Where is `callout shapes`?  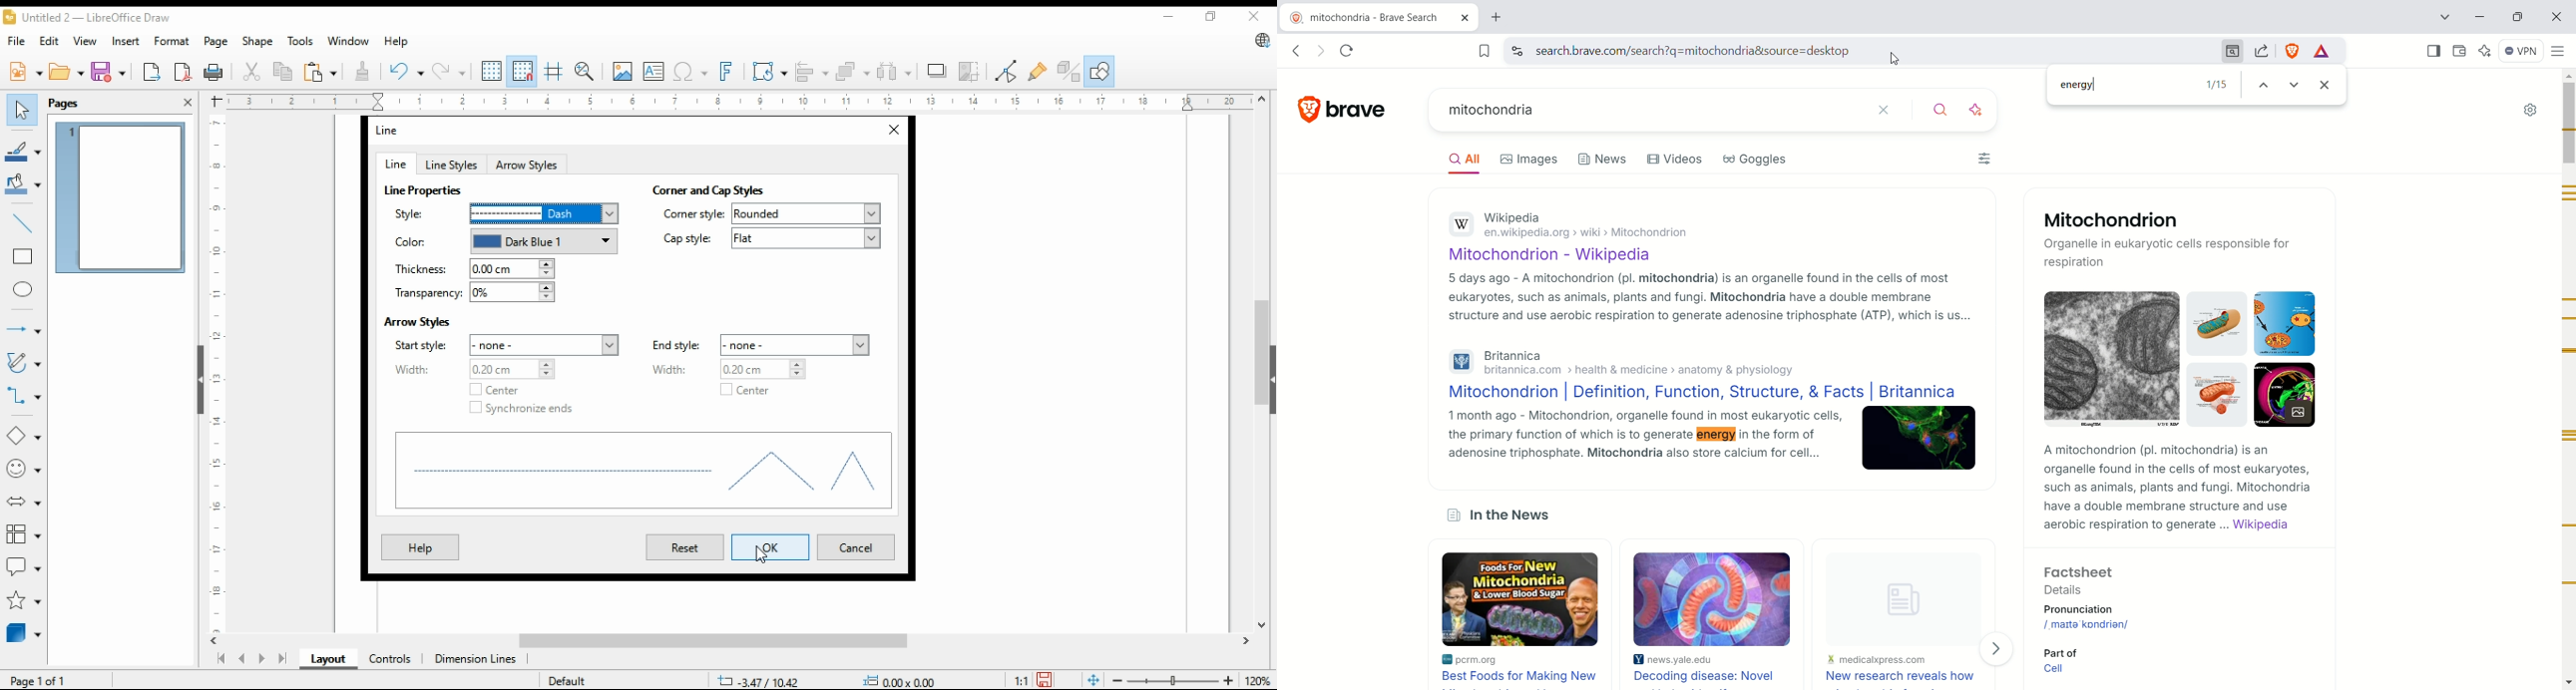
callout shapes is located at coordinates (24, 564).